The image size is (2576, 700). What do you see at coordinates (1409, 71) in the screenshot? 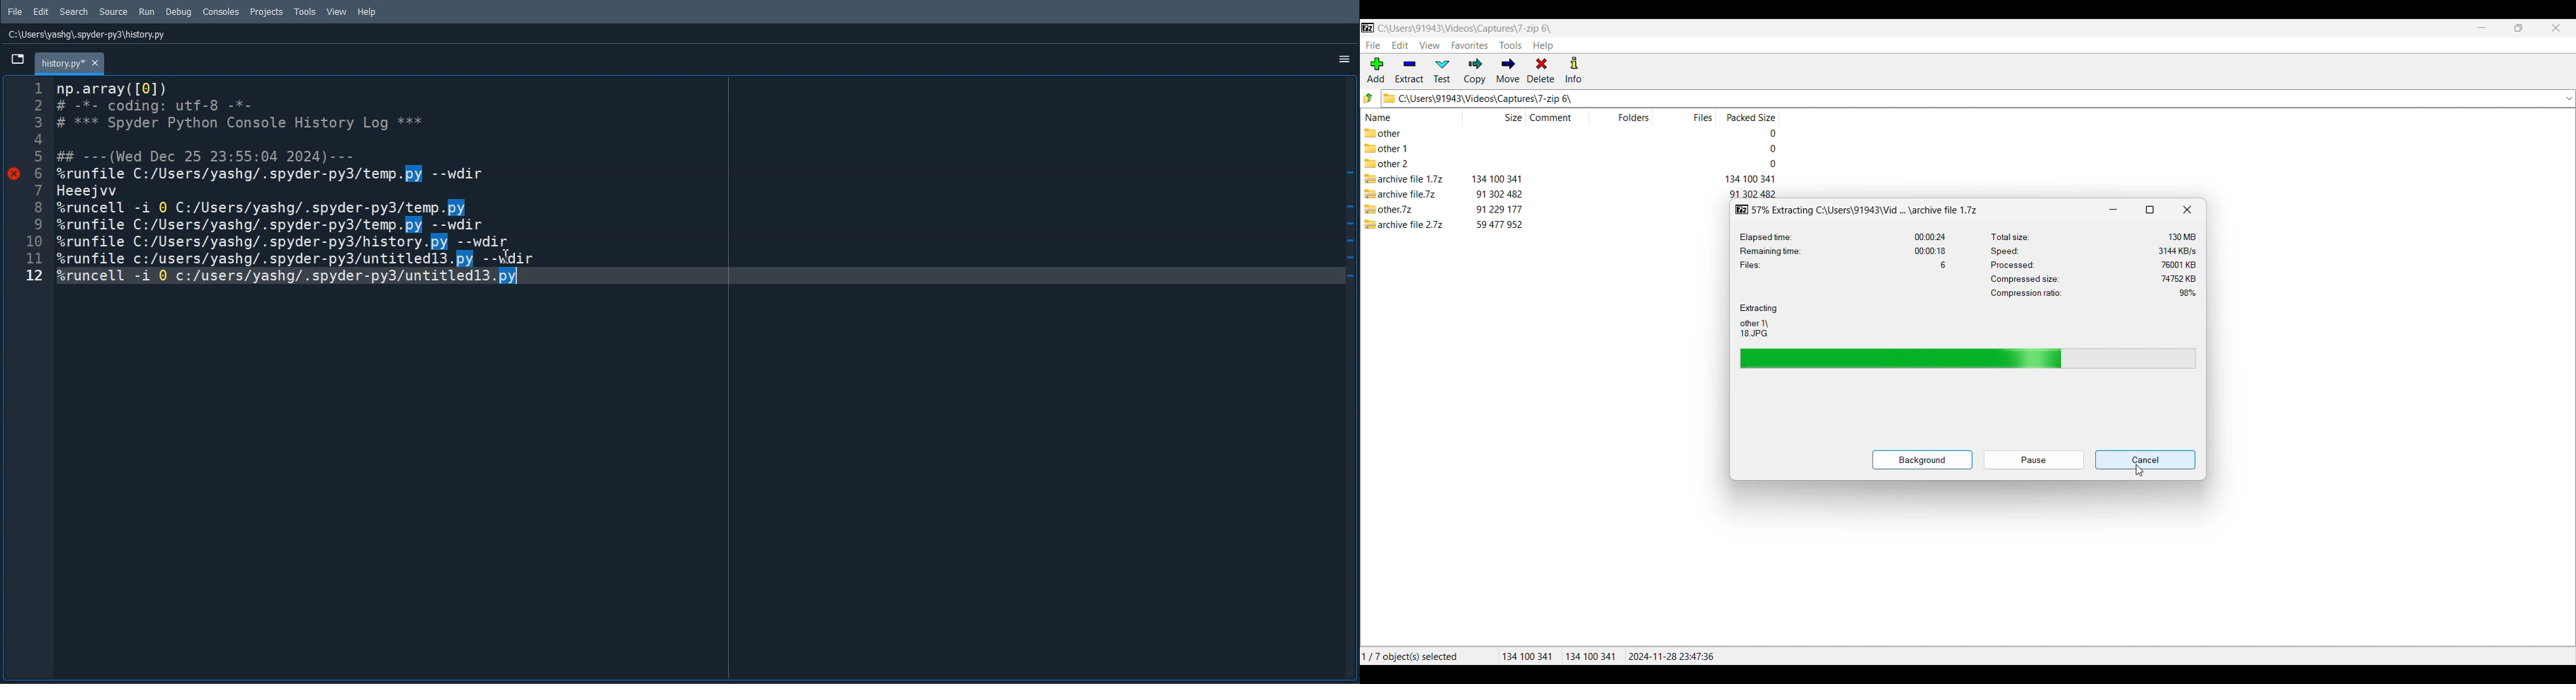
I see `Extract` at bounding box center [1409, 71].